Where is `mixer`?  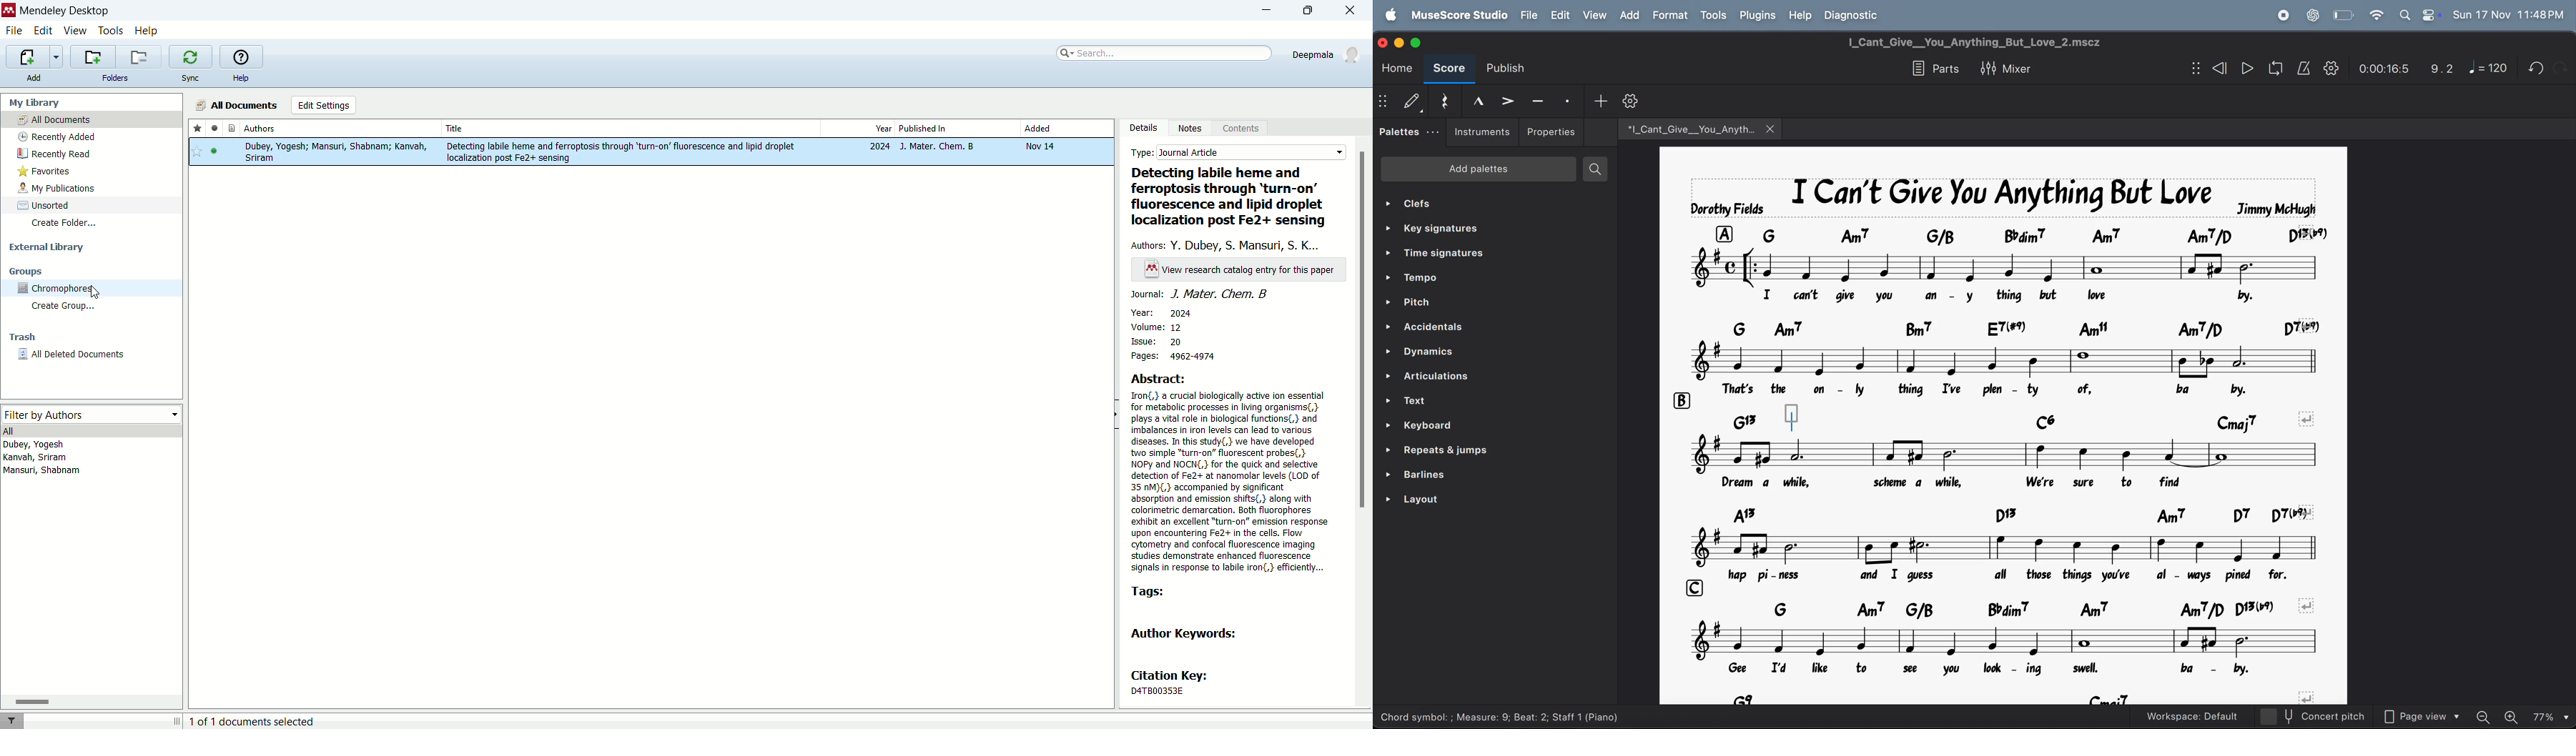
mixer is located at coordinates (2006, 70).